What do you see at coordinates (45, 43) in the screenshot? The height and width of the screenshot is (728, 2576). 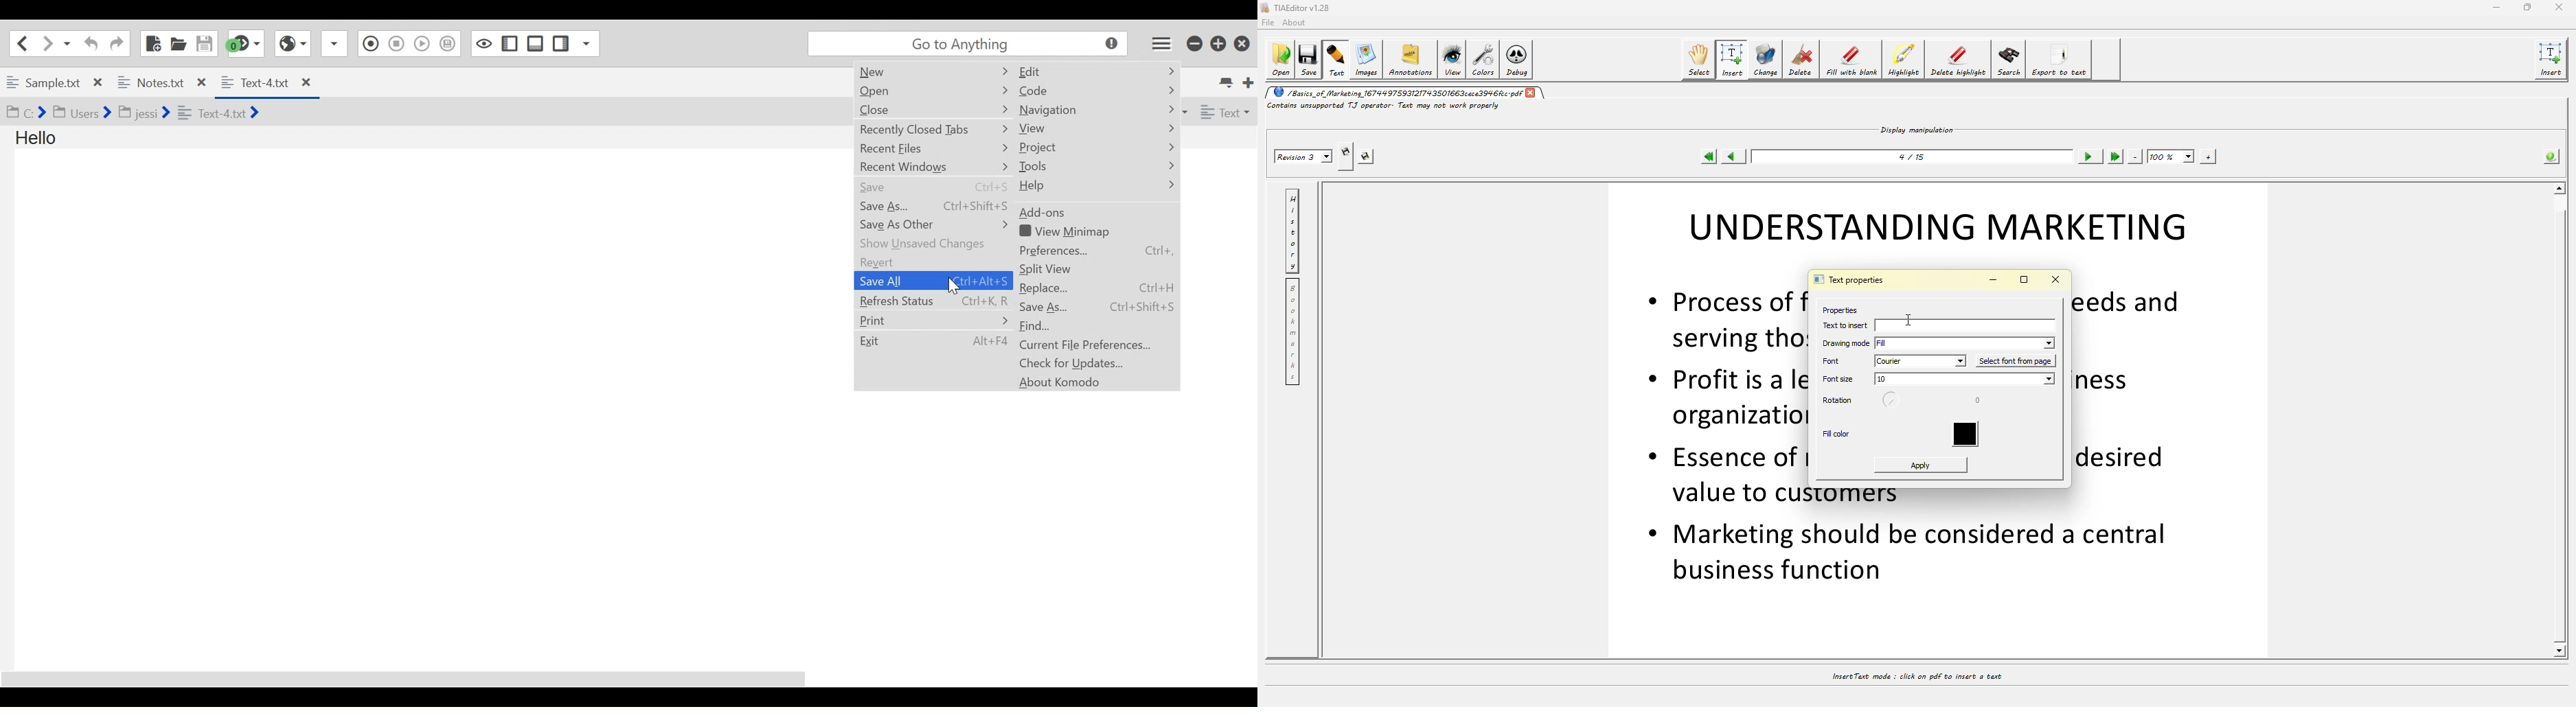 I see `Go forward one location` at bounding box center [45, 43].